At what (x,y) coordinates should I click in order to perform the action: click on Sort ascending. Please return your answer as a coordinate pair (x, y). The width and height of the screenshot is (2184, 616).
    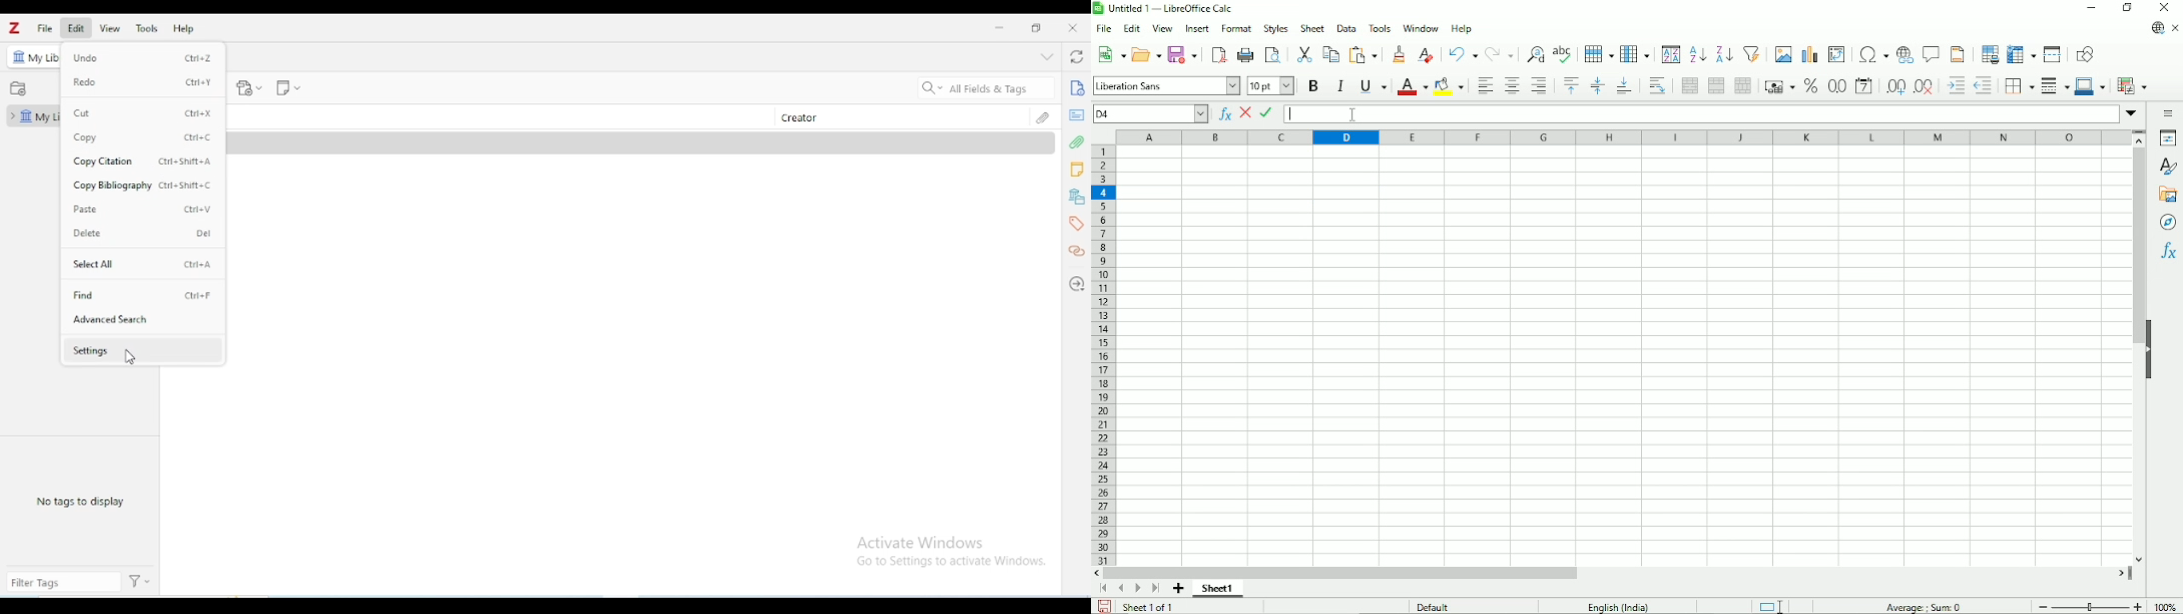
    Looking at the image, I should click on (1699, 54).